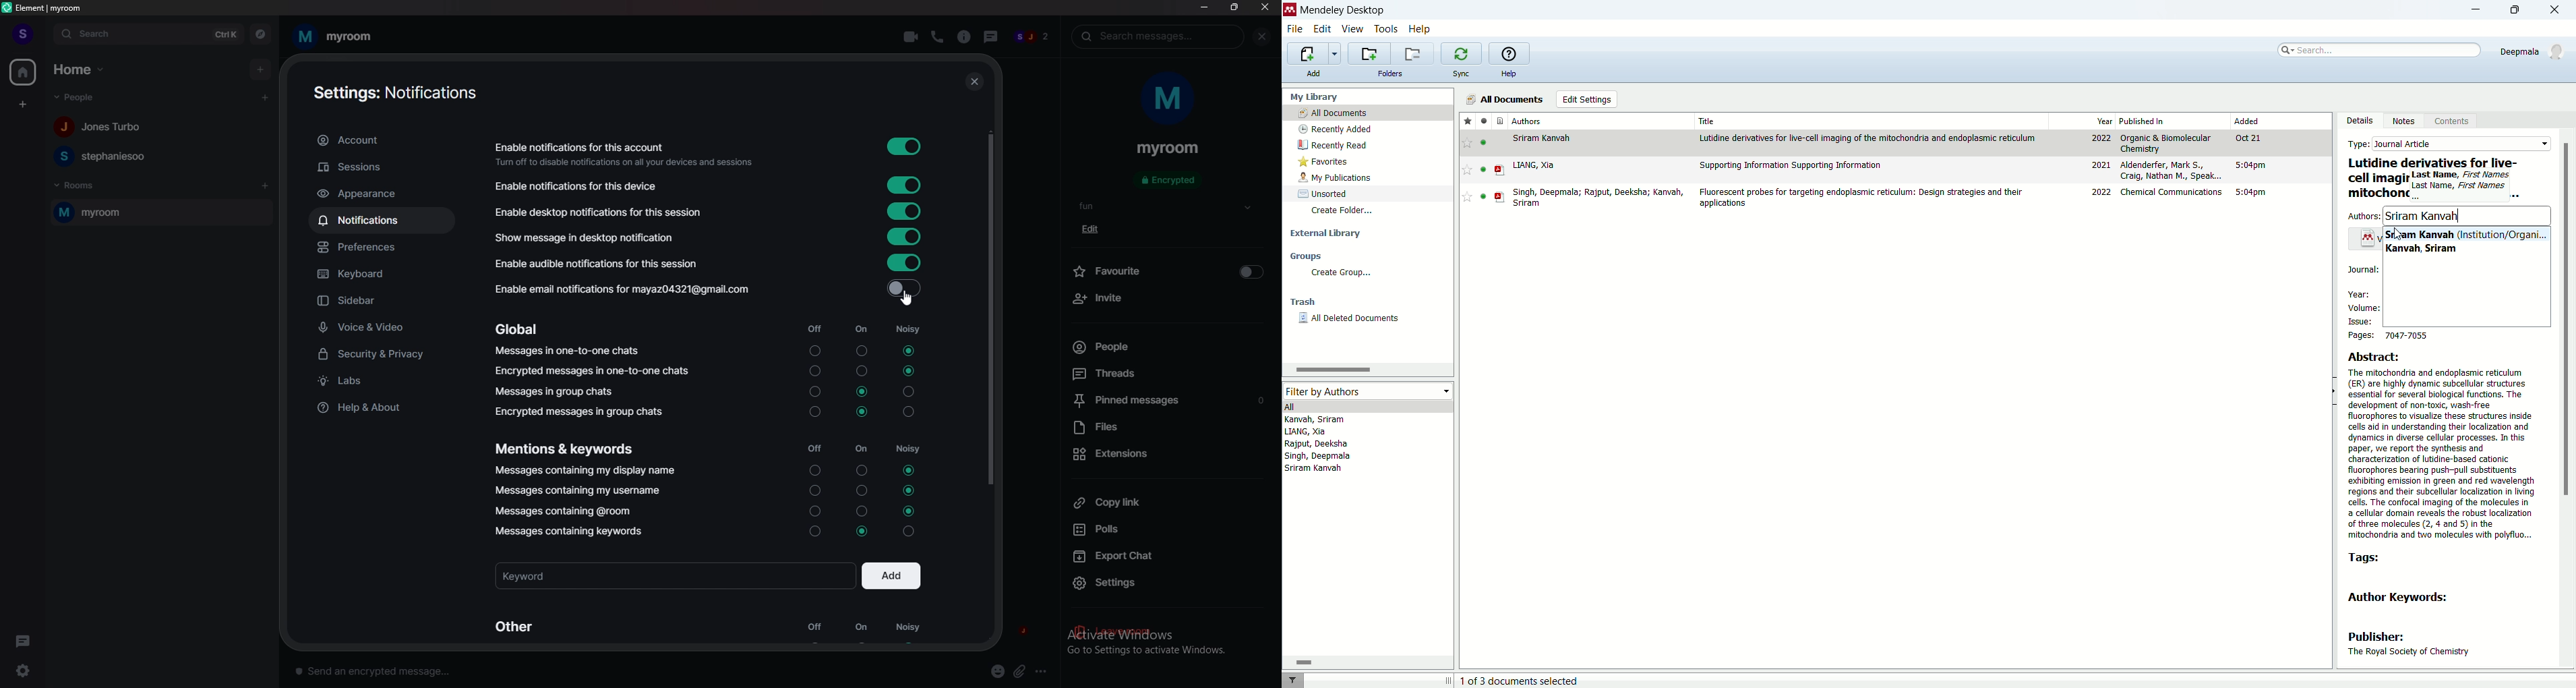  Describe the element at coordinates (812, 430) in the screenshot. I see `off` at that location.